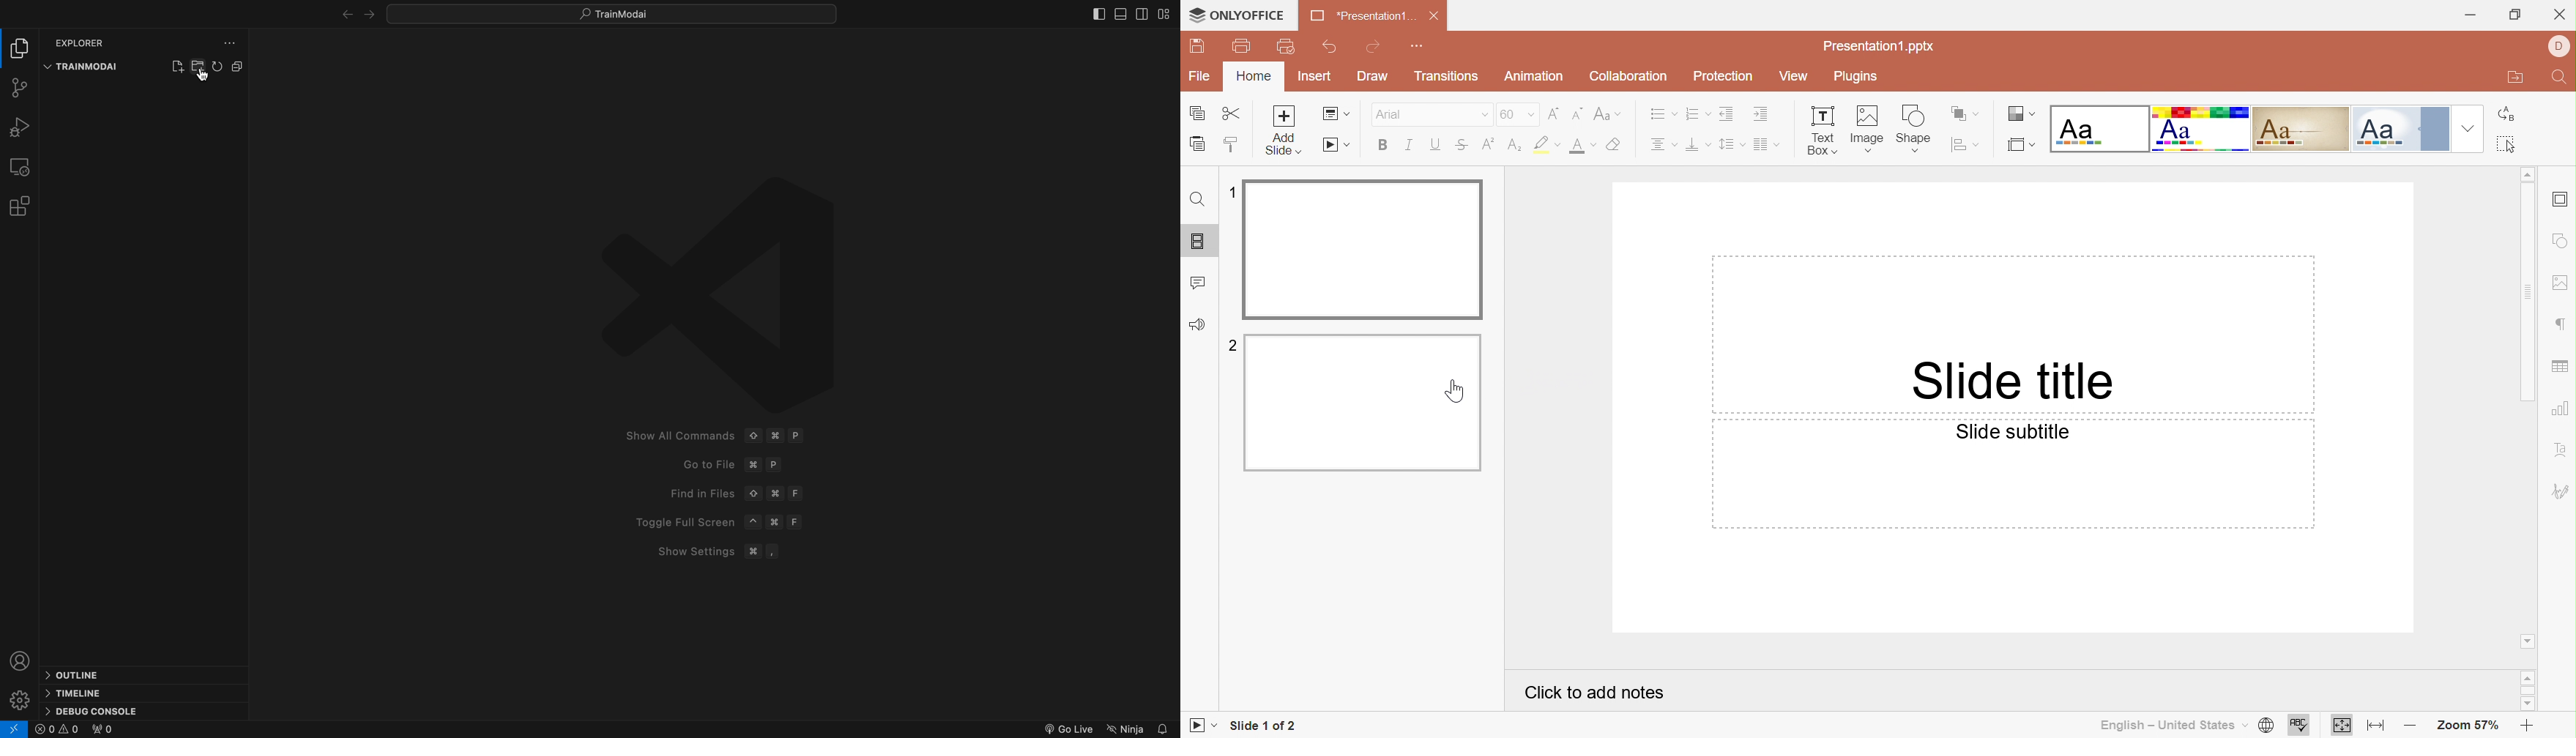 Image resolution: width=2576 pixels, height=756 pixels. Describe the element at coordinates (1628, 77) in the screenshot. I see `Collaboration` at that location.